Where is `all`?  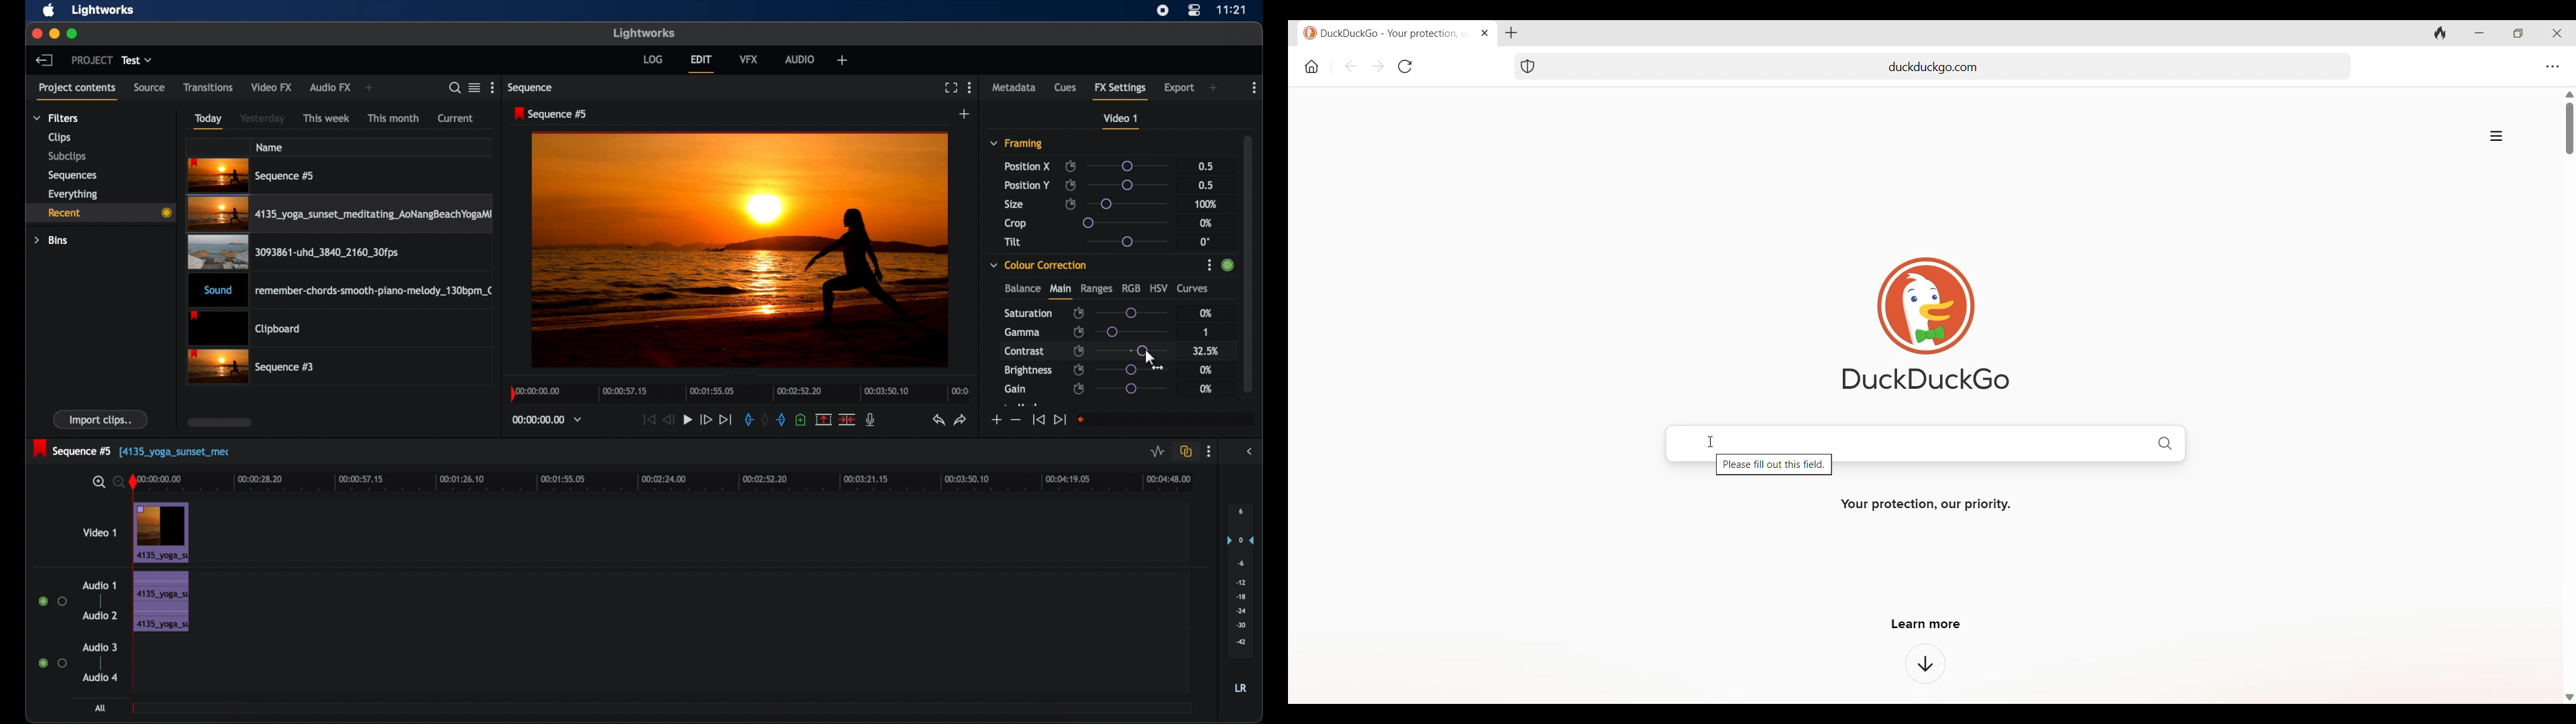
all is located at coordinates (102, 708).